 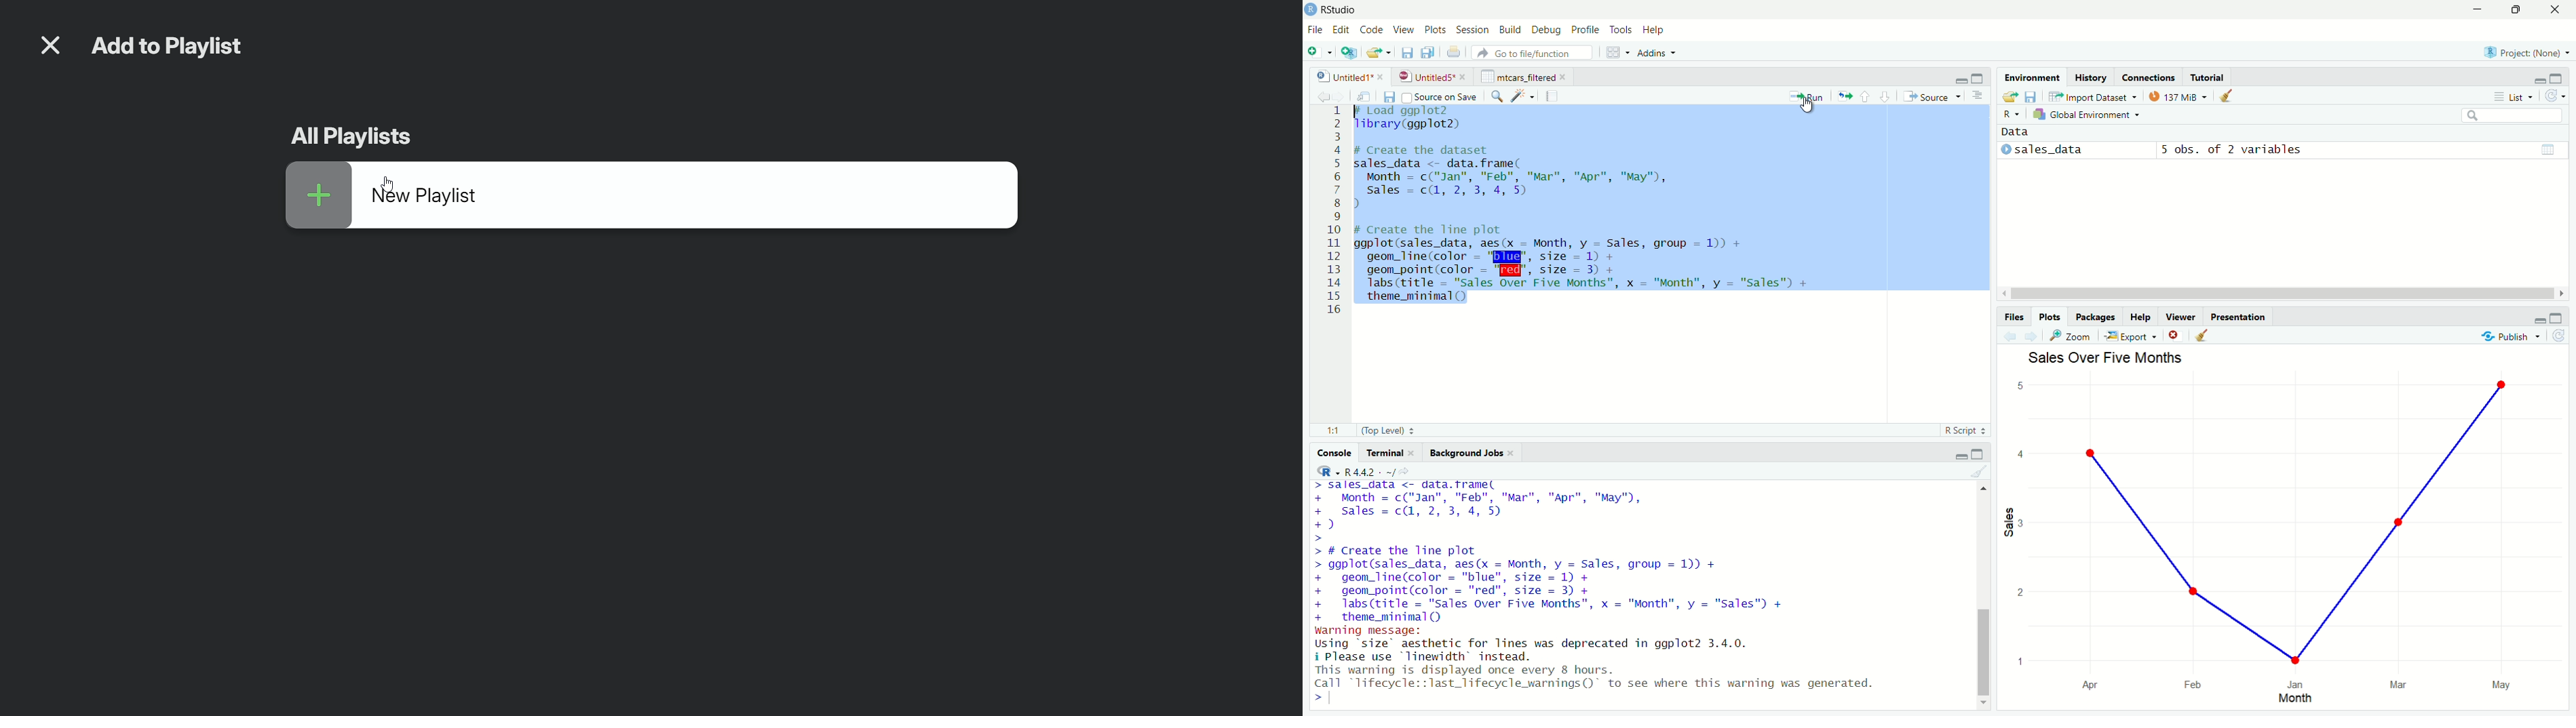 I want to click on minimize, so click(x=2481, y=9).